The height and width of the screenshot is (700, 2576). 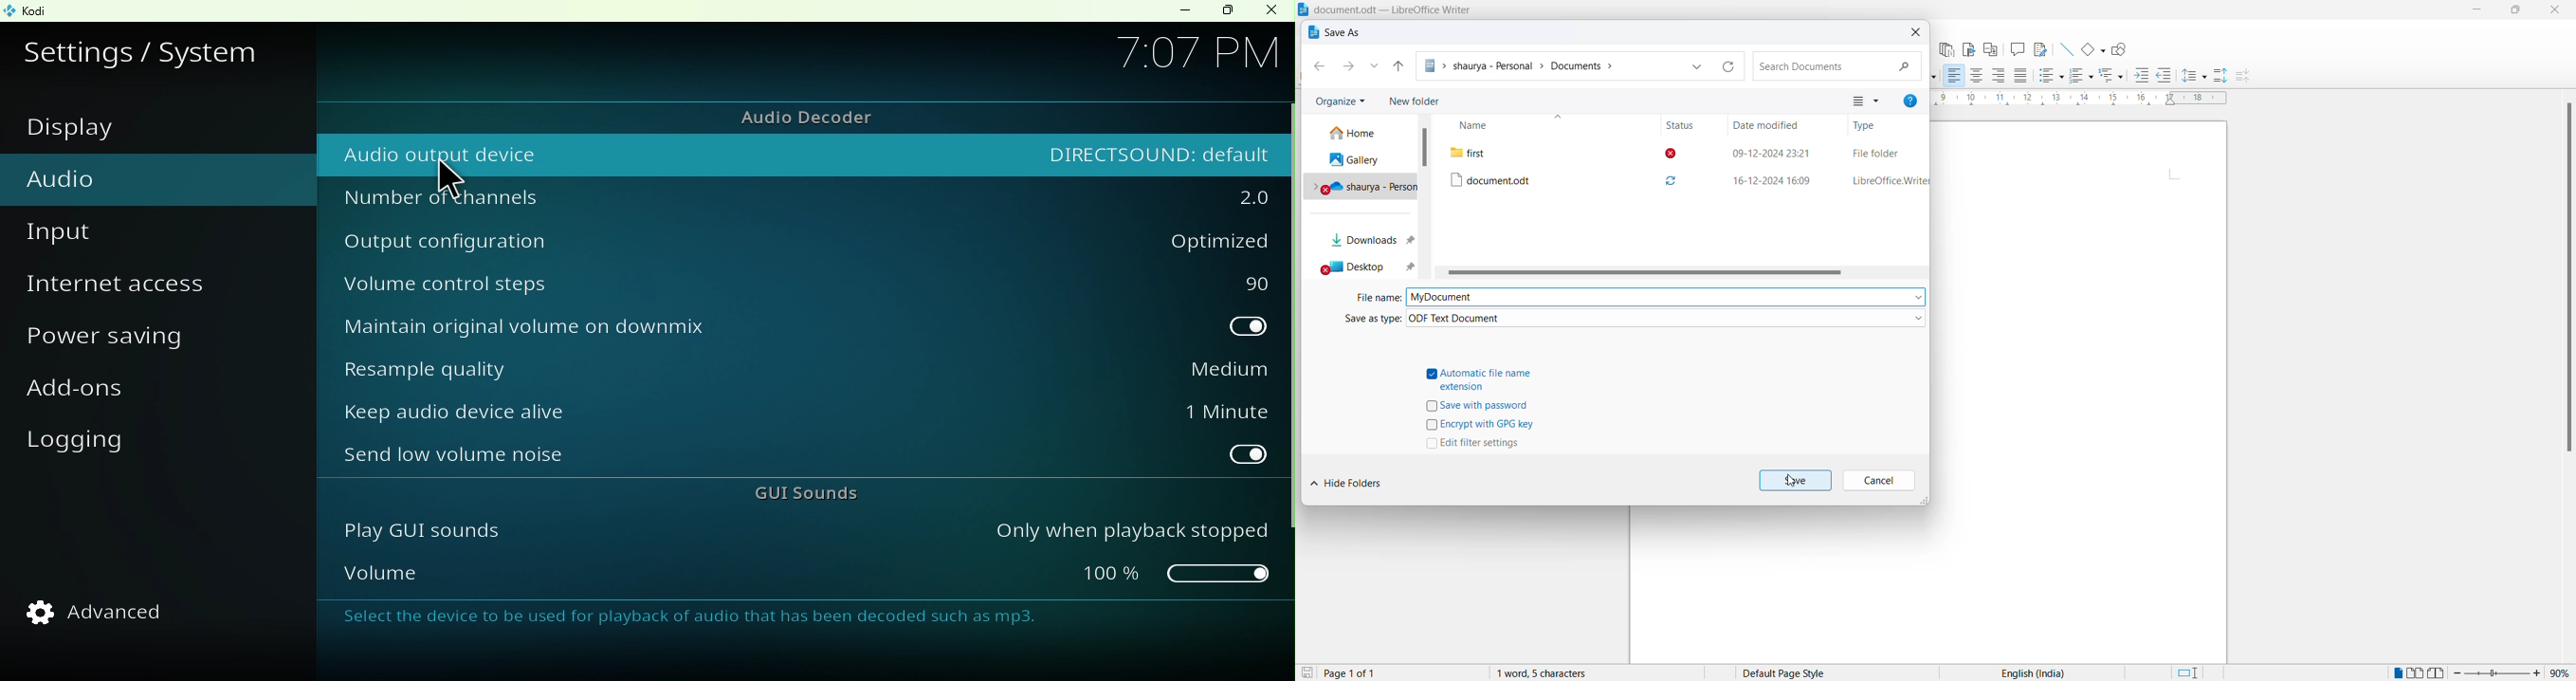 I want to click on Insert cross reference, so click(x=1989, y=50).